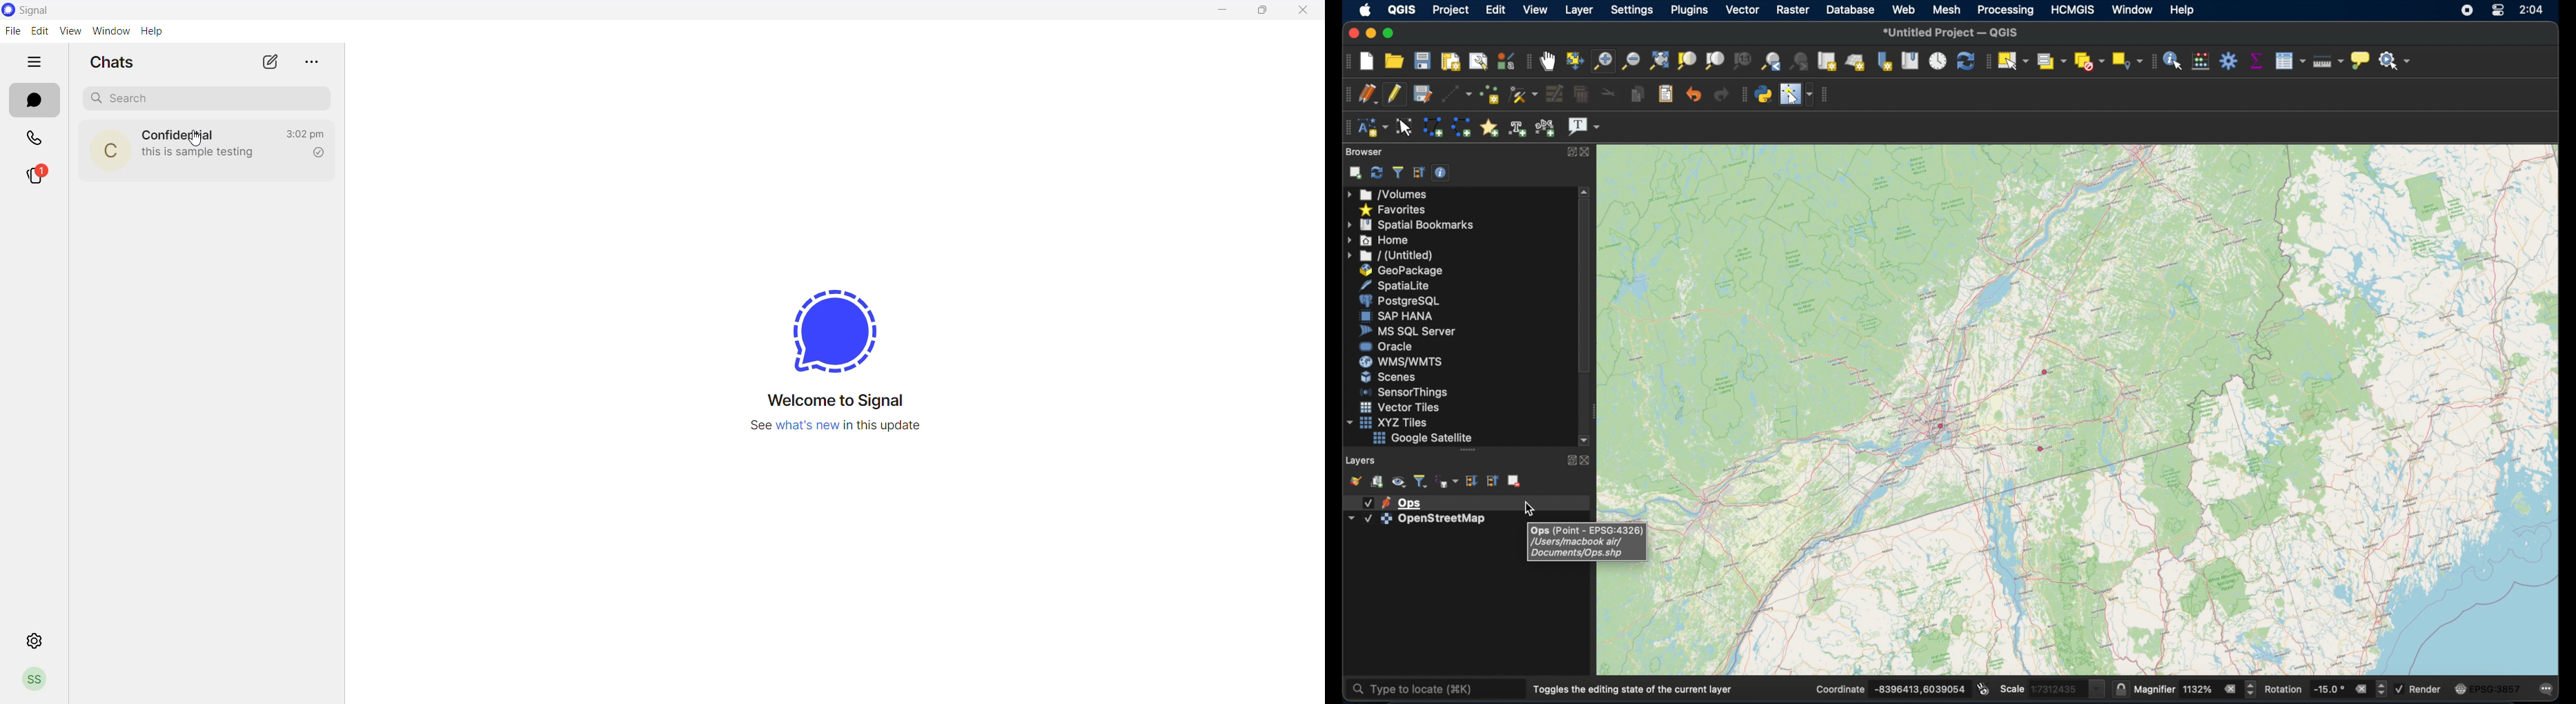 The width and height of the screenshot is (2576, 728). I want to click on redo, so click(1719, 95).